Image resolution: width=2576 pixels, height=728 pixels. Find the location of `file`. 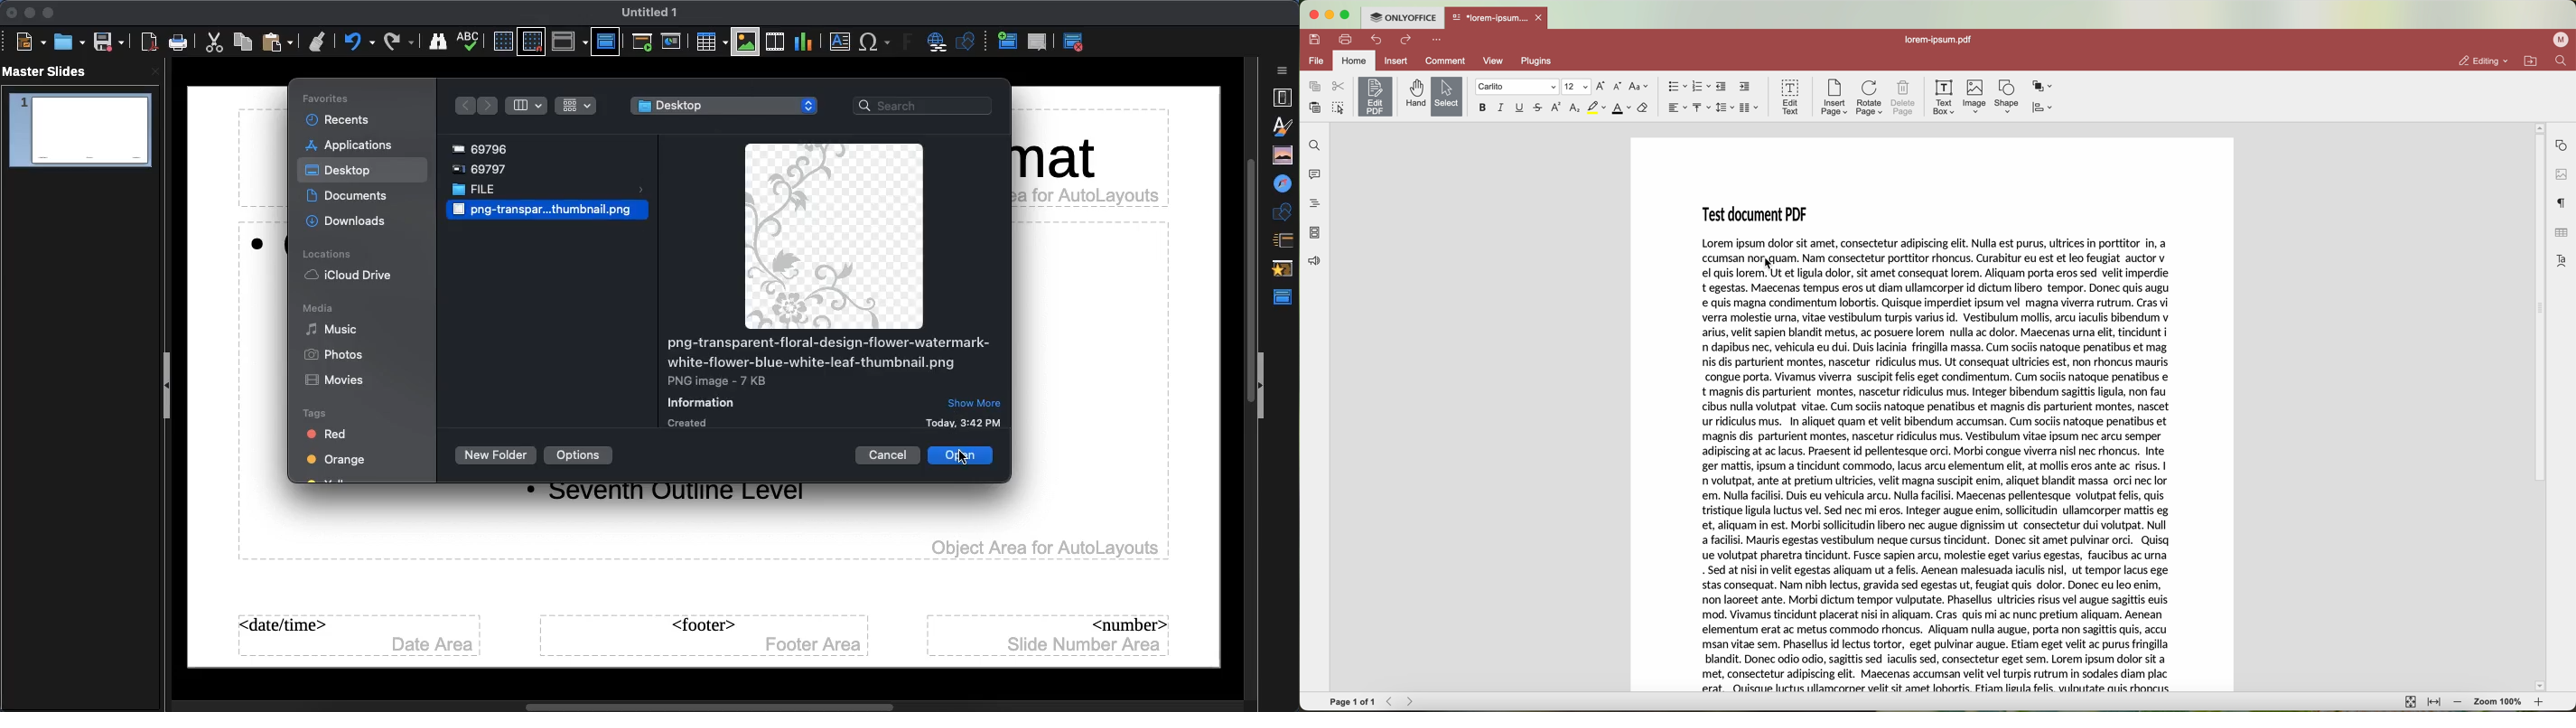

file is located at coordinates (1315, 60).